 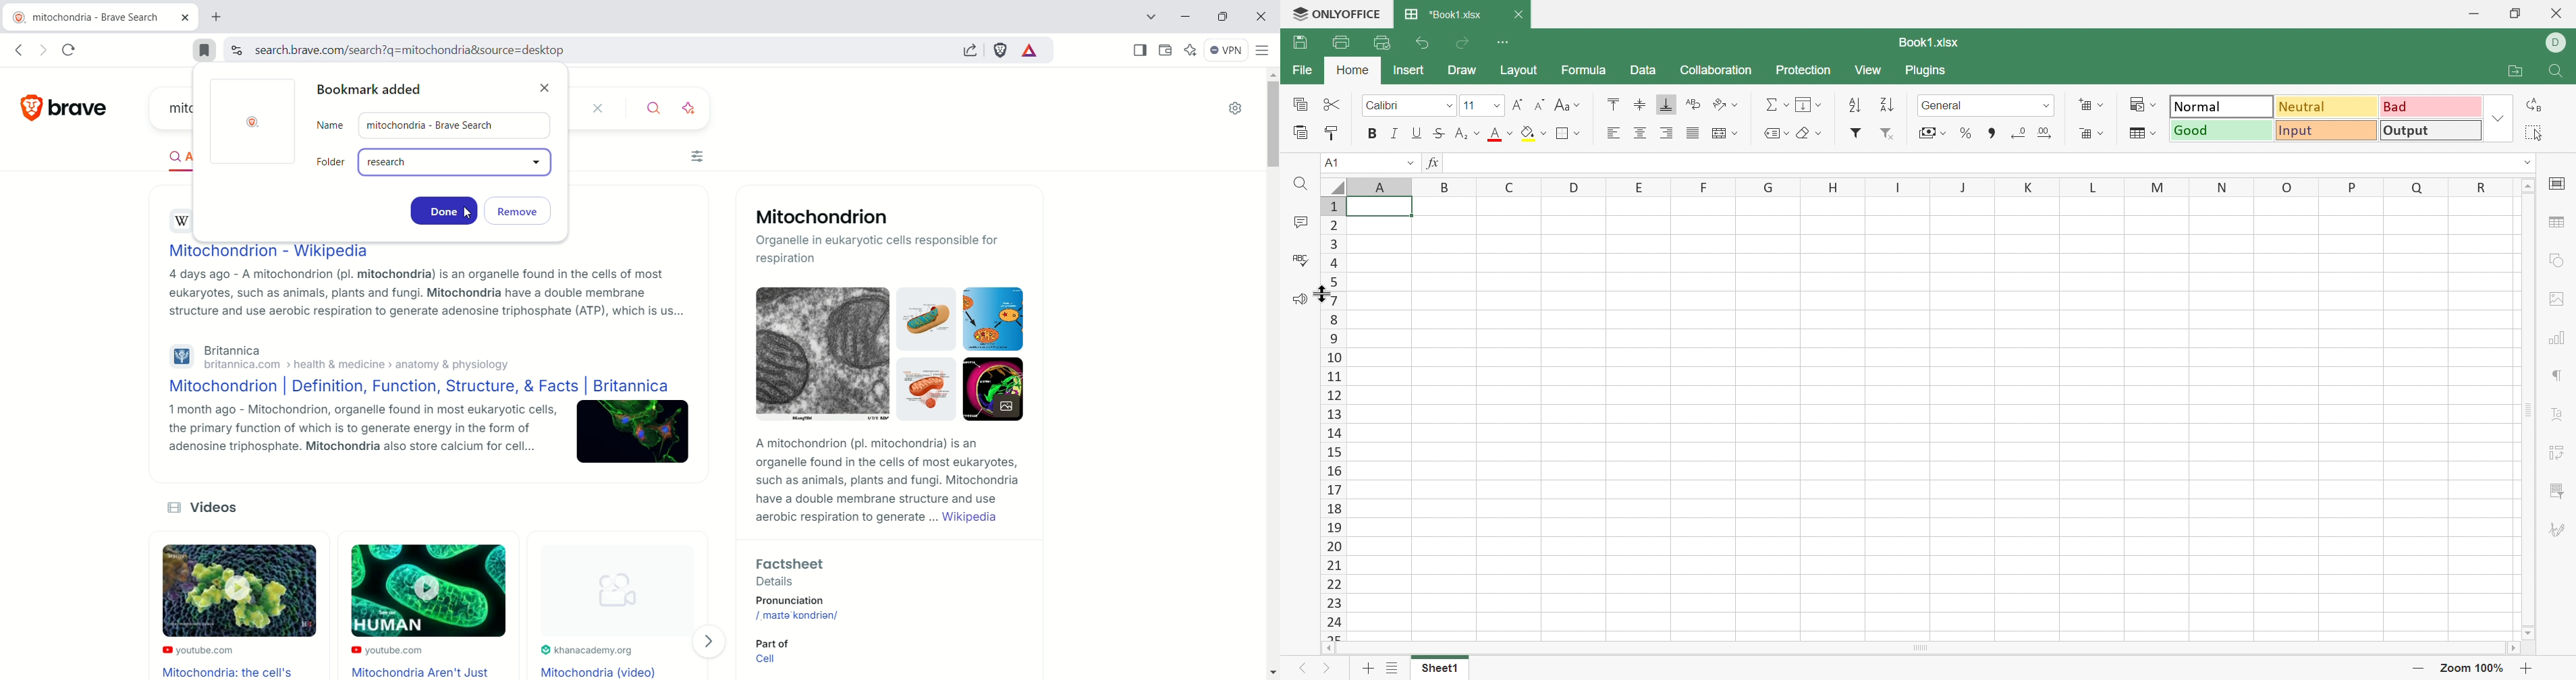 I want to click on Open file location, so click(x=2515, y=72).